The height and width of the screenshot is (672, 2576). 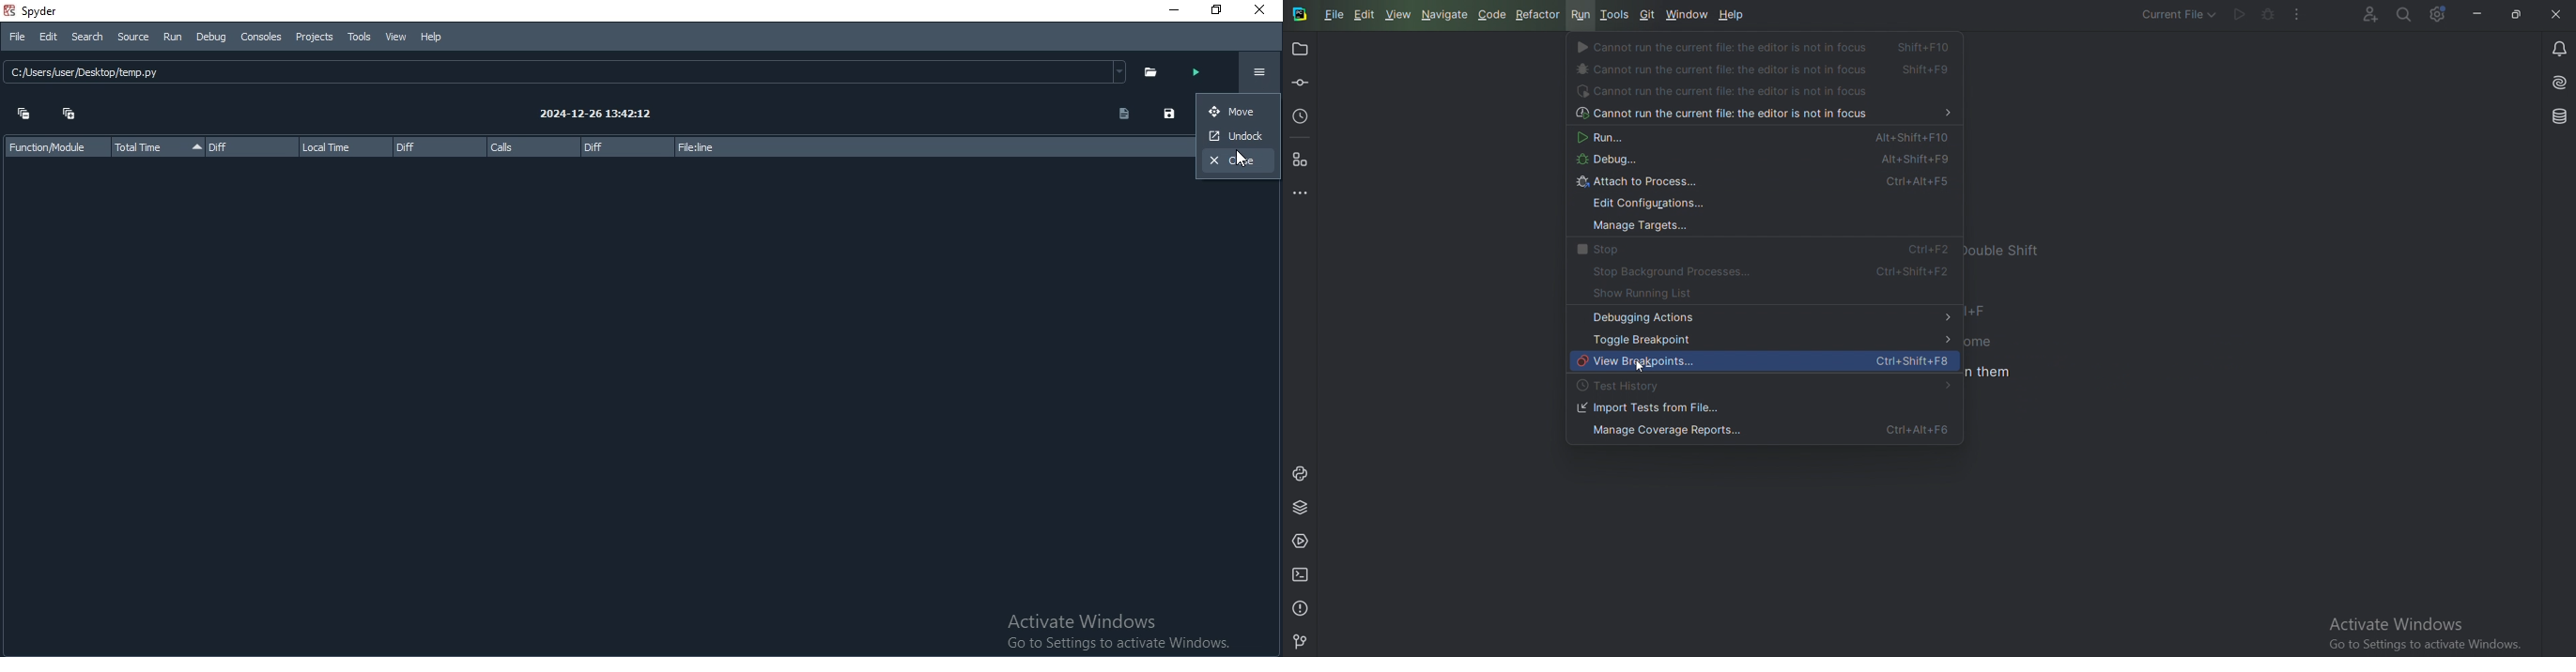 I want to click on Code with me, so click(x=2369, y=15).